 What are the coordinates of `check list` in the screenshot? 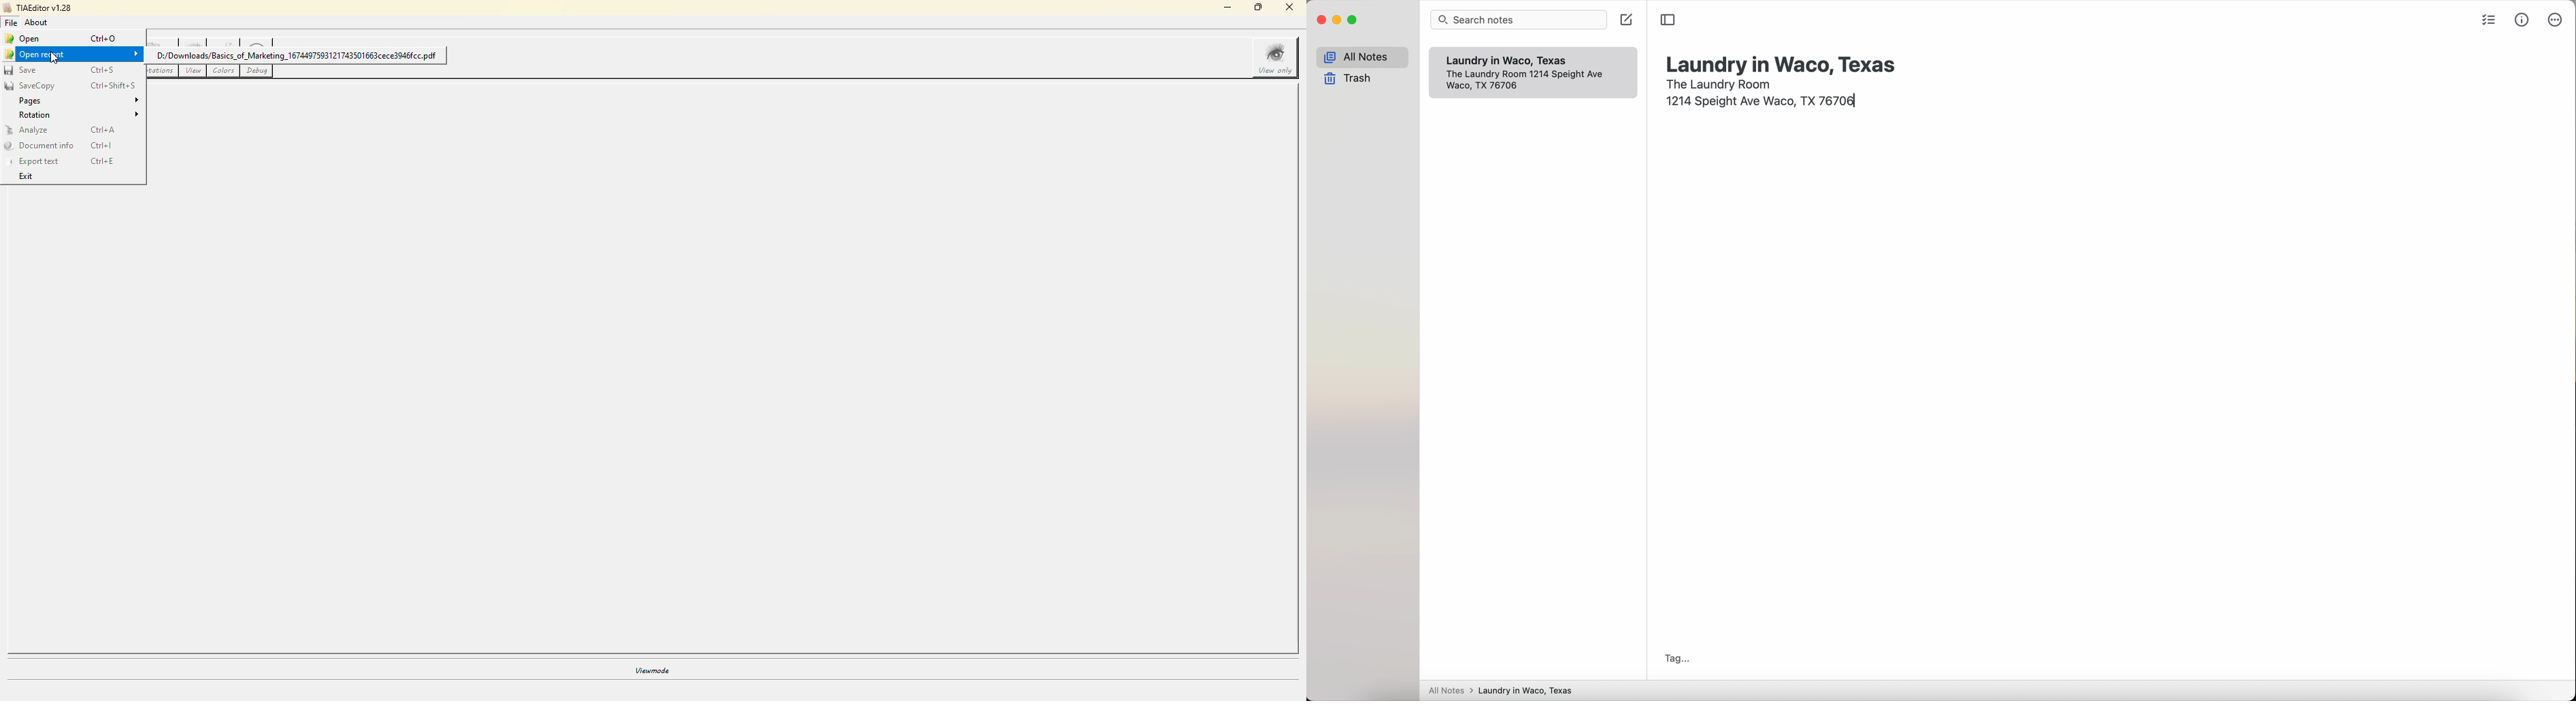 It's located at (2487, 22).